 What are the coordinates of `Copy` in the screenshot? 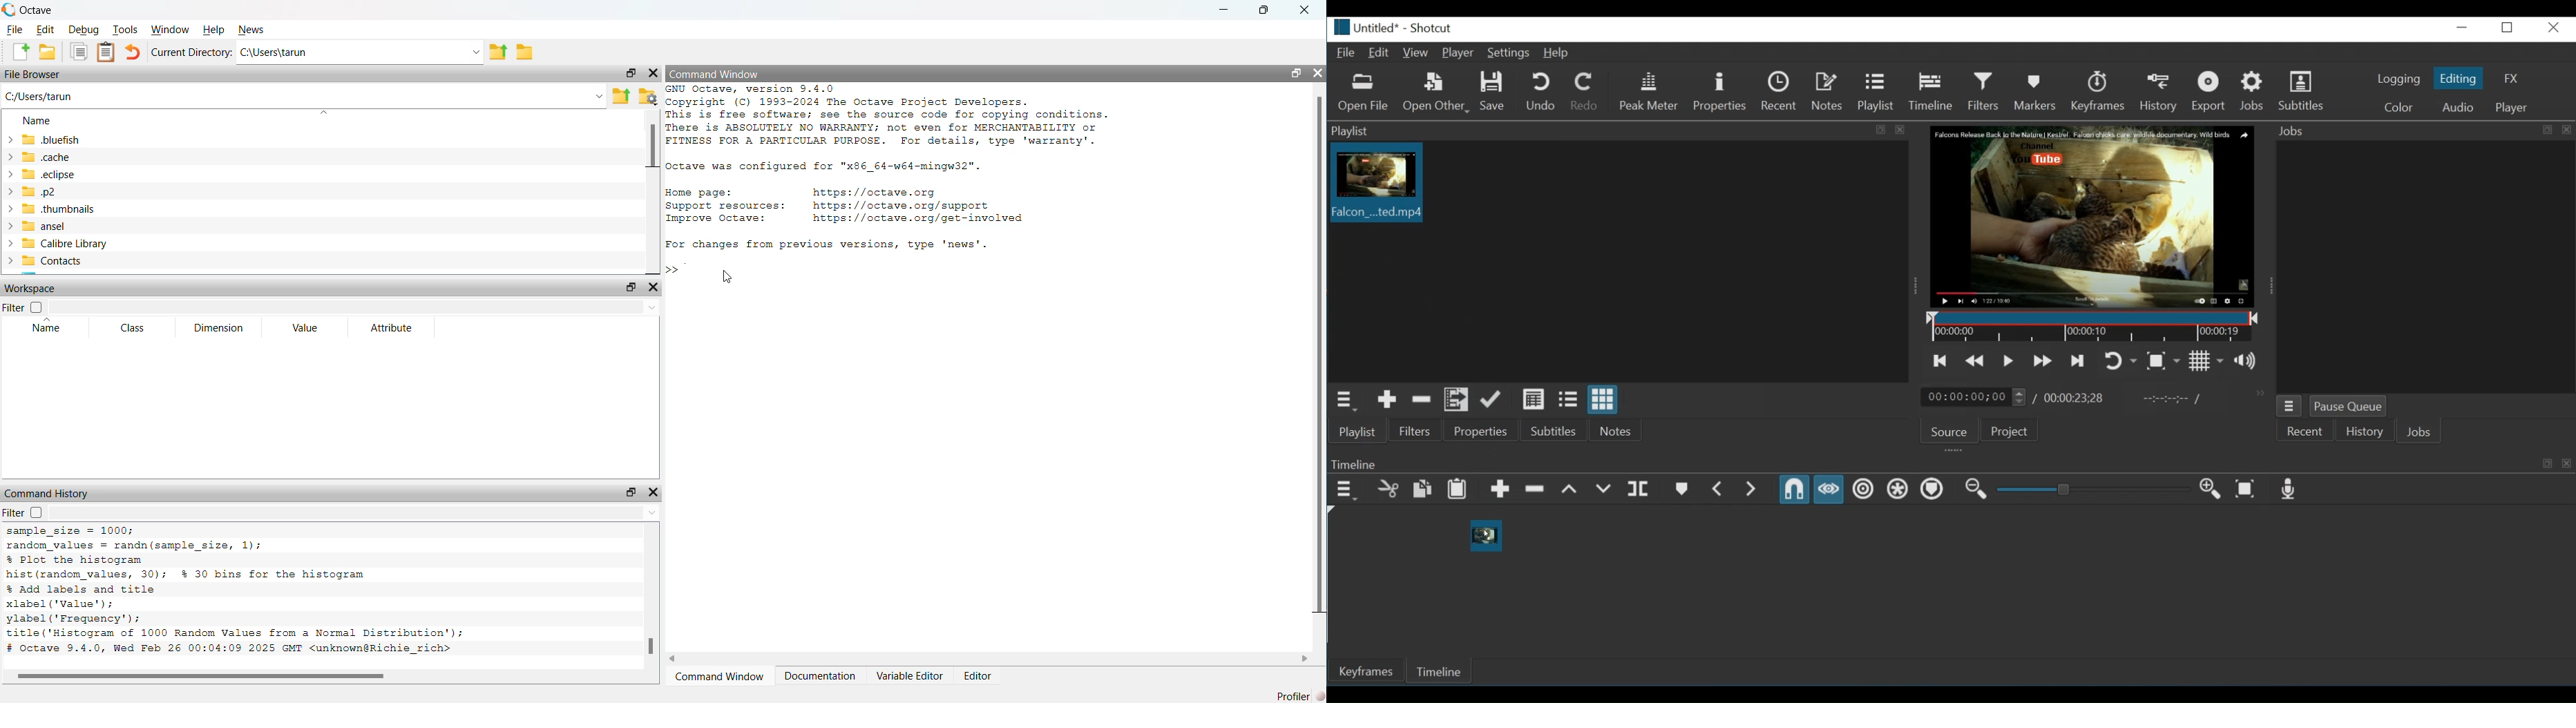 It's located at (1423, 489).